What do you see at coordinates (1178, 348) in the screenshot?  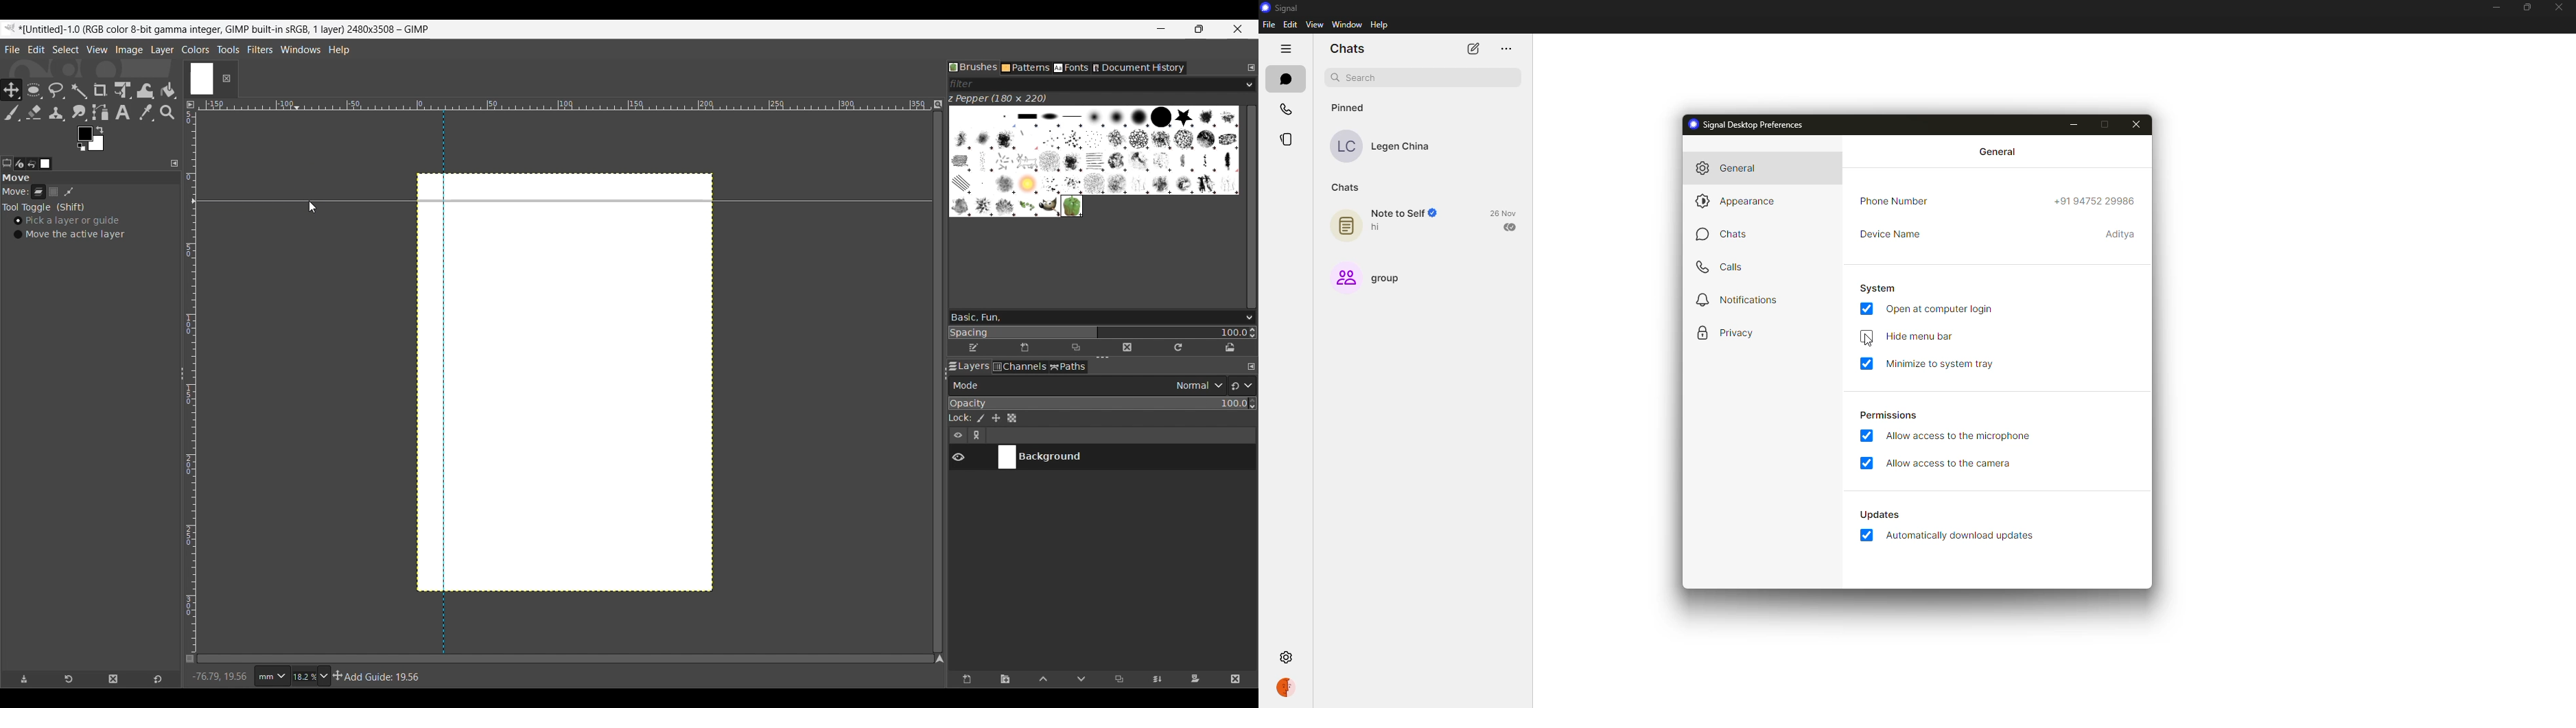 I see `Refresh brushes` at bounding box center [1178, 348].